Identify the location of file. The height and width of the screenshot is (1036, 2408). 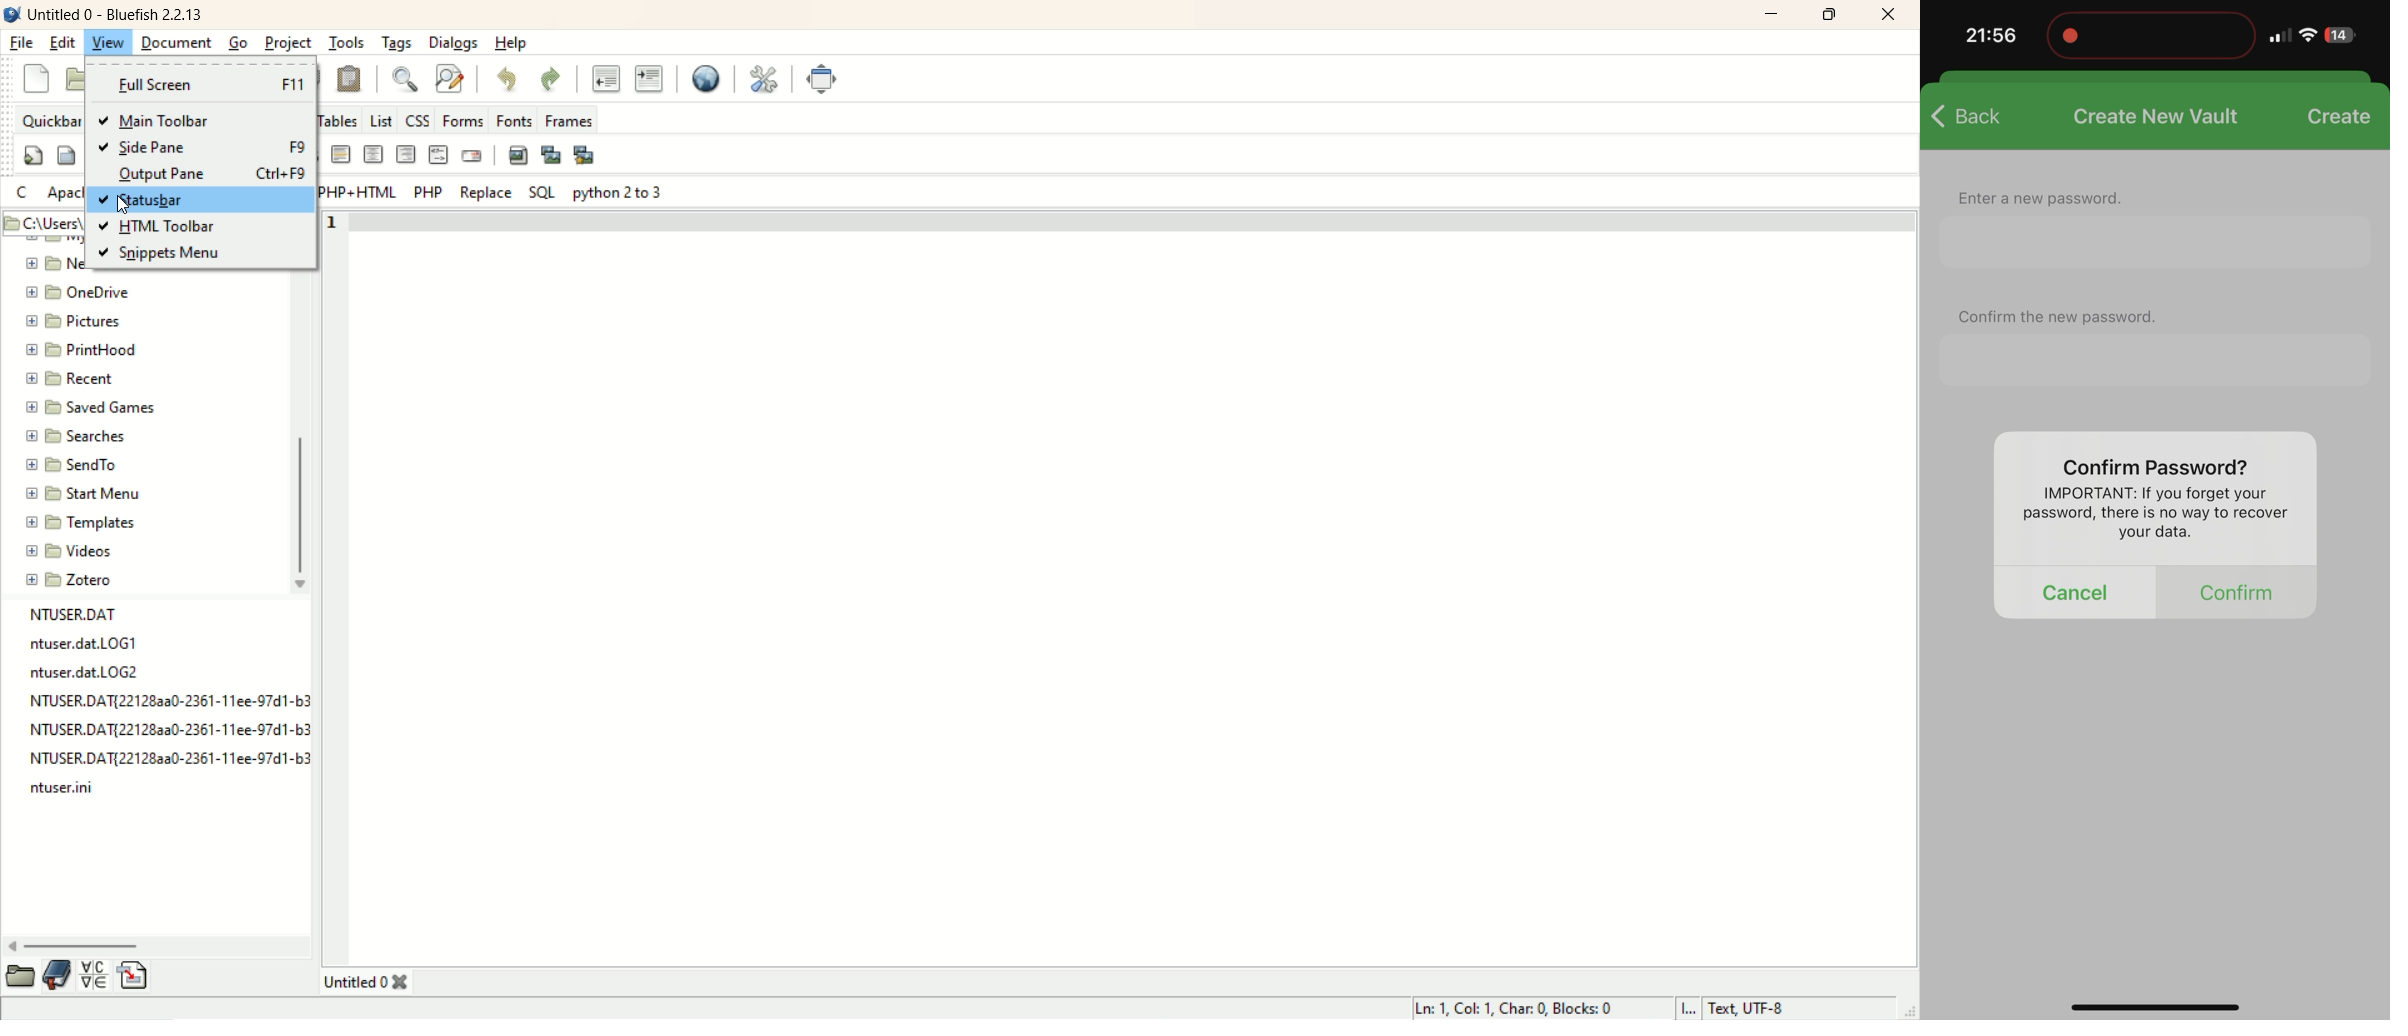
(75, 791).